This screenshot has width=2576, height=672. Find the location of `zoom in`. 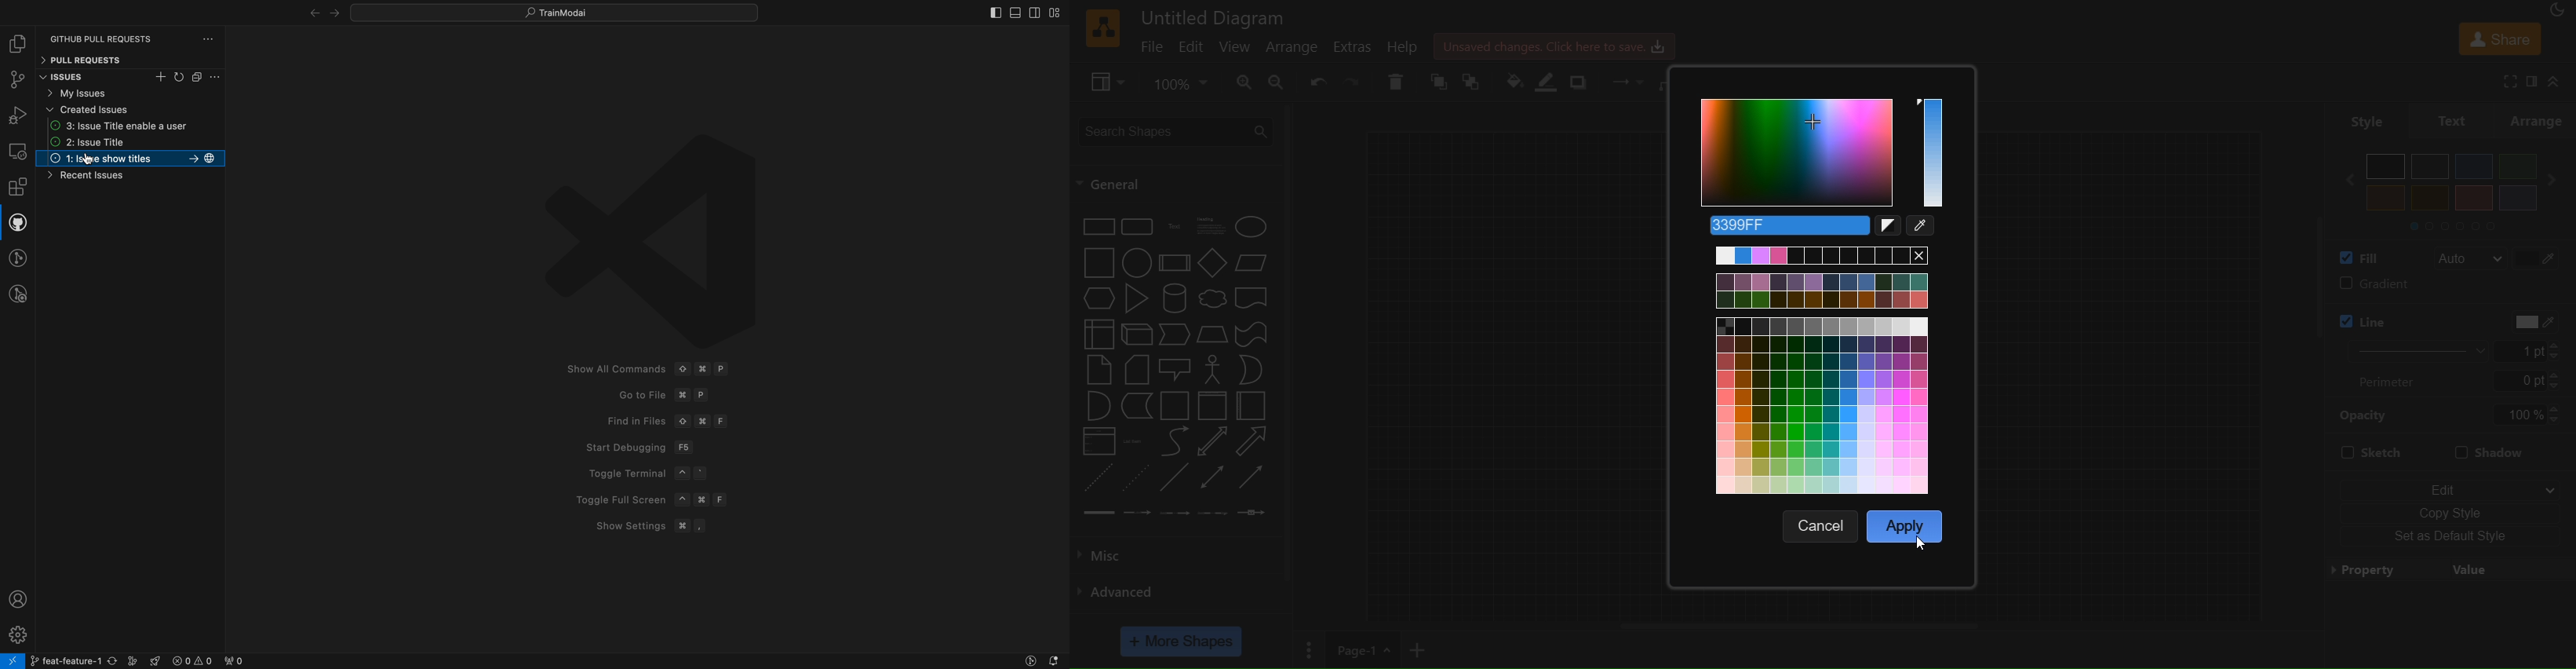

zoom in is located at coordinates (1244, 82).